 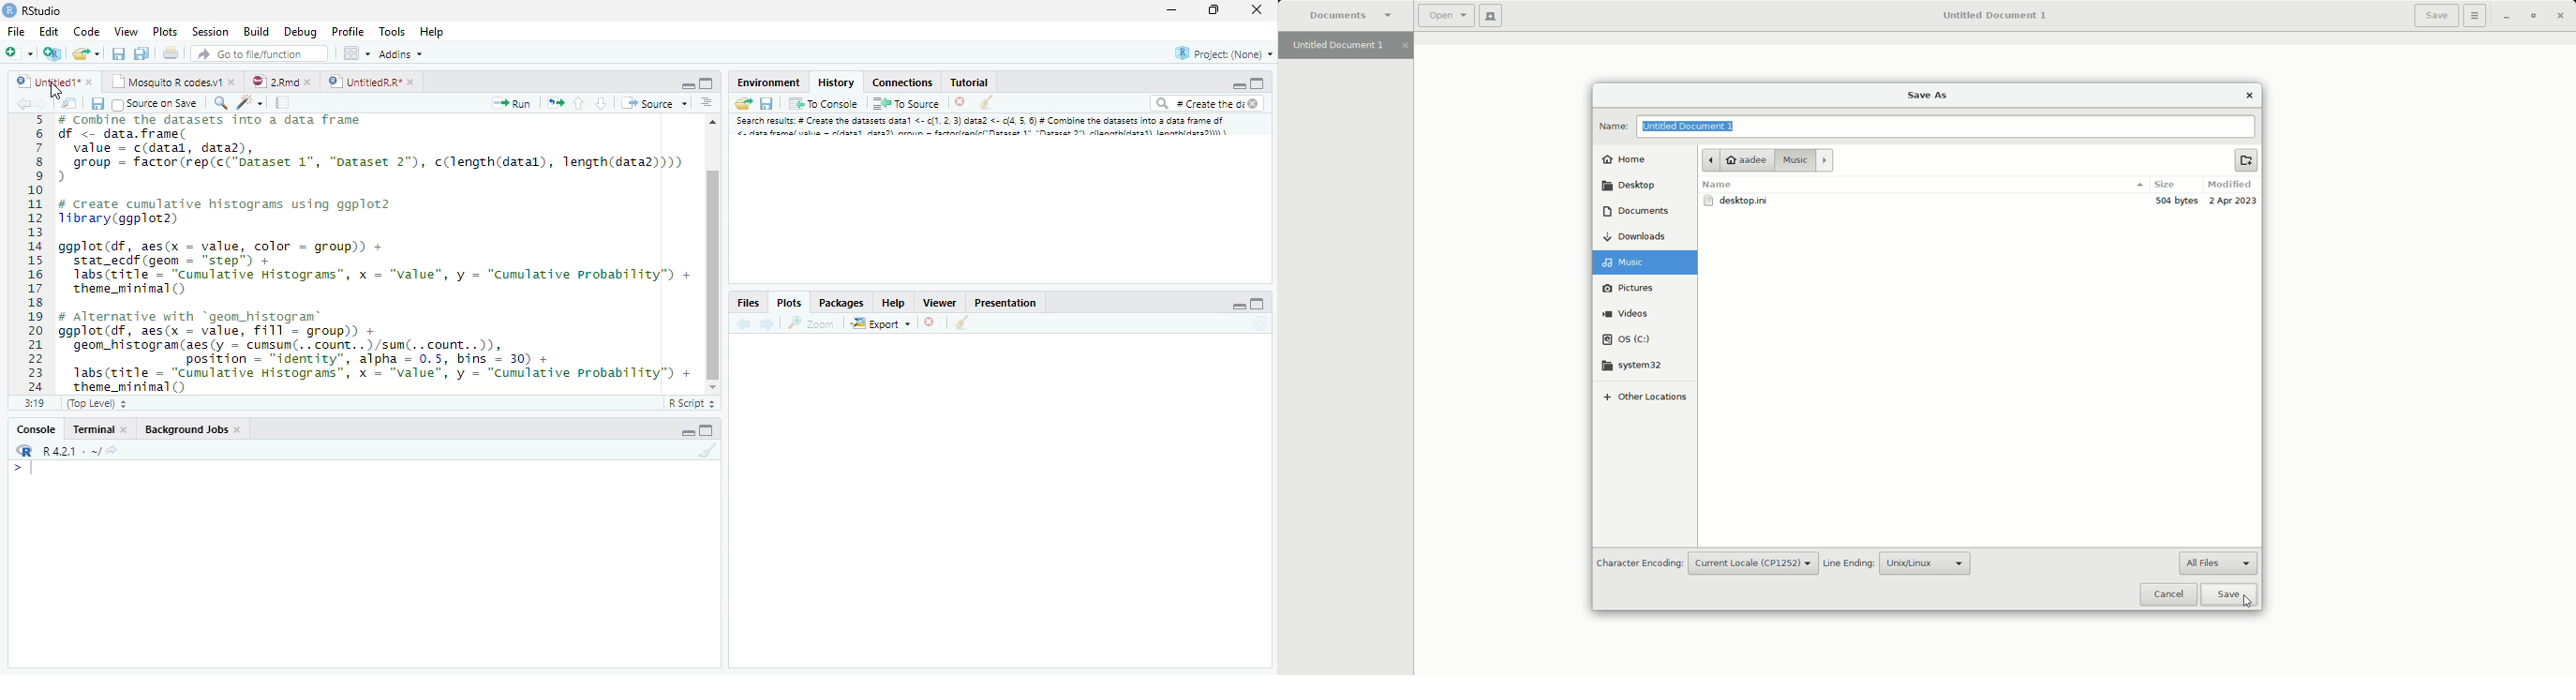 I want to click on # Combine the dataset into a data frame f <- data.frame(value = c(datal, data),group = factor (rep(c("Dataset 1", "Dataset 2"), c(length(datal), length(data2))))create cumulative histograms using ggplot2brary (ggplot2)gplot(df, aes(x = value, color = group)) +stat_ecdf (geom = “step”) +Tabs(ritle = “cumulative Histograms”, x = "value", y = “Cumulative Probability”) +theme_mininal ()Alternative with “geom_histogram®gplot(df, aes(x = value, Fill = group)) +geon_histogram(aes(y = cumsum(.. count. .)/sun(. .count..)),position = "identity", alpha = 0.5, bins = 30) +1abs(title = “Cumulative Histograms”, x = "value", y = “Cumulative Probability”) +, so click(x=376, y=254).